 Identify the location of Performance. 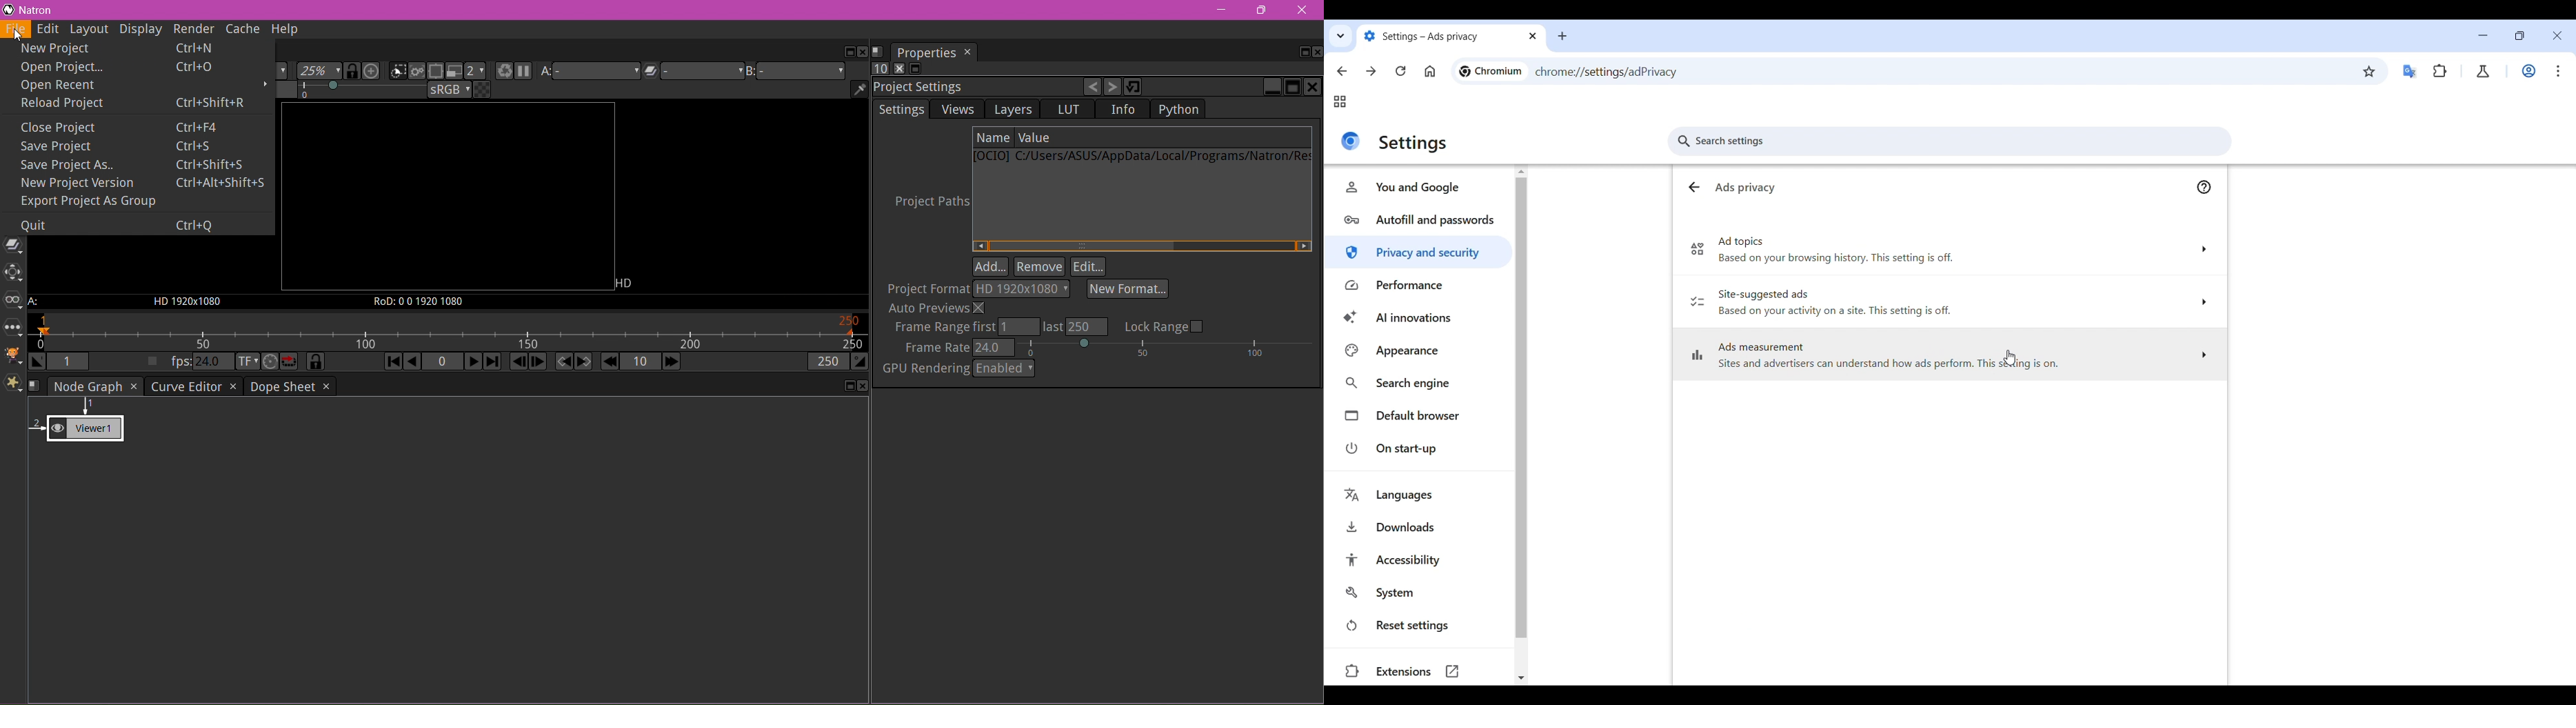
(1419, 286).